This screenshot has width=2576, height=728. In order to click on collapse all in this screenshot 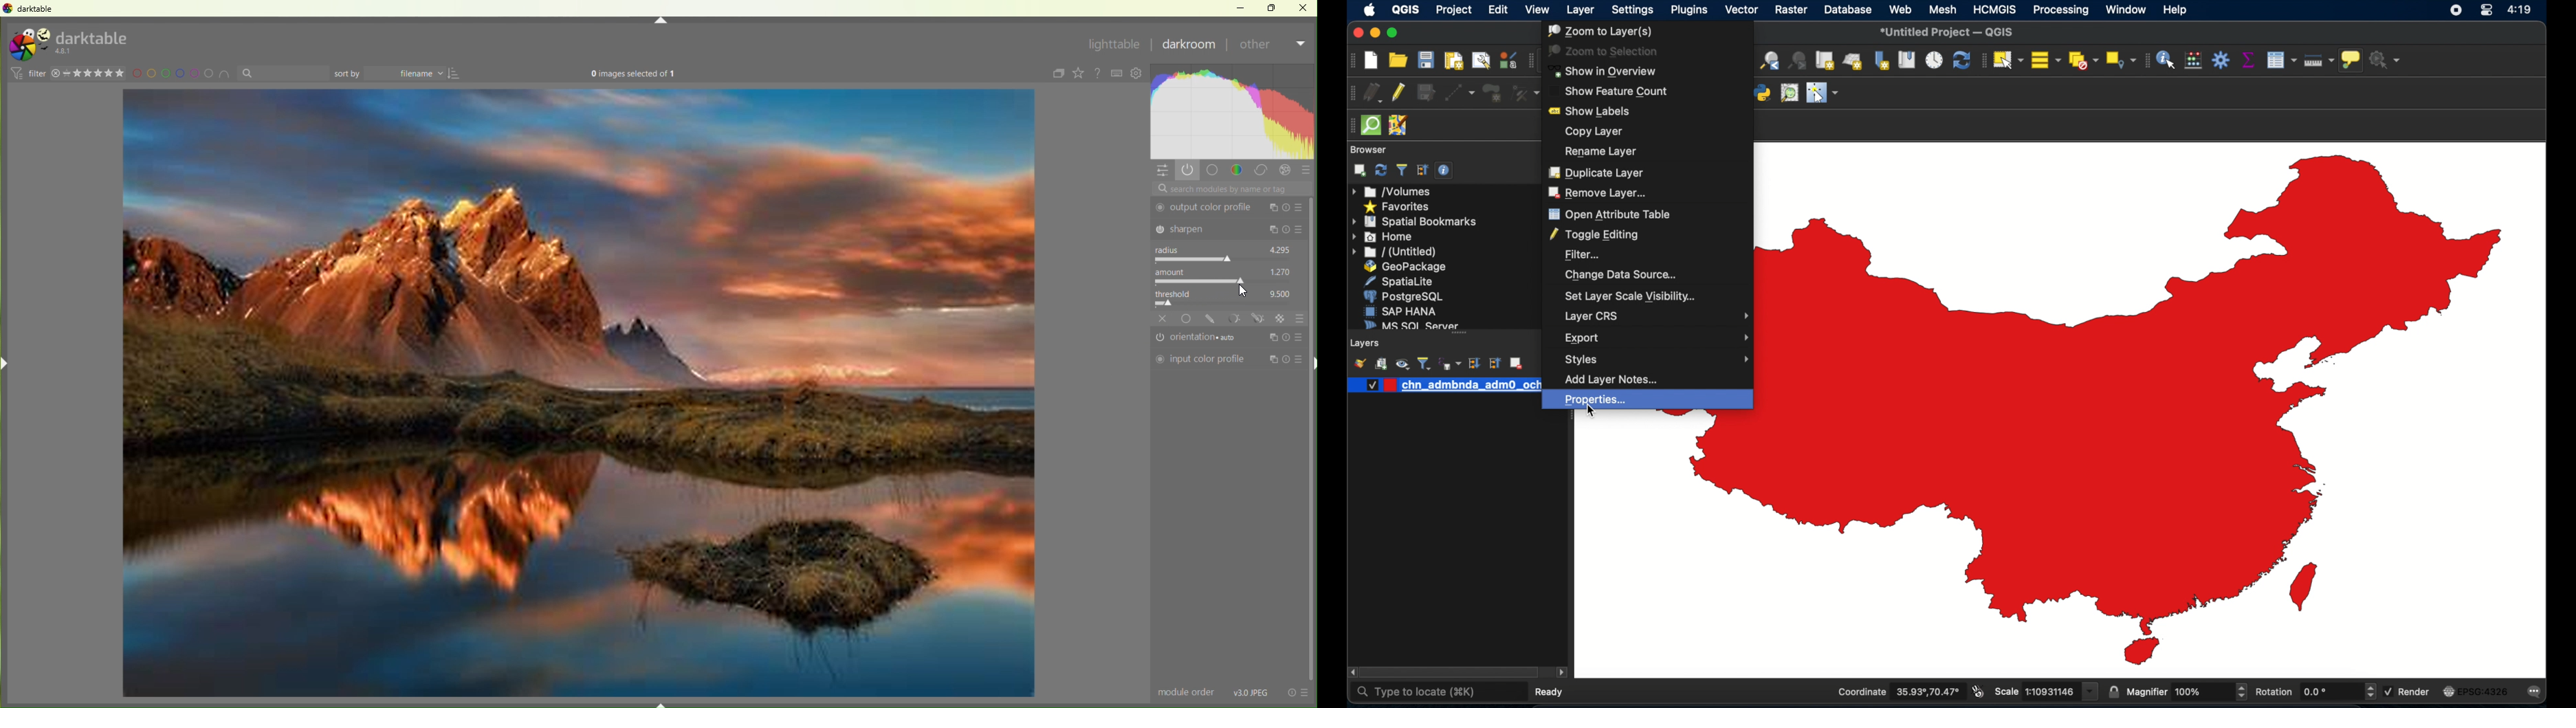, I will do `click(1423, 170)`.